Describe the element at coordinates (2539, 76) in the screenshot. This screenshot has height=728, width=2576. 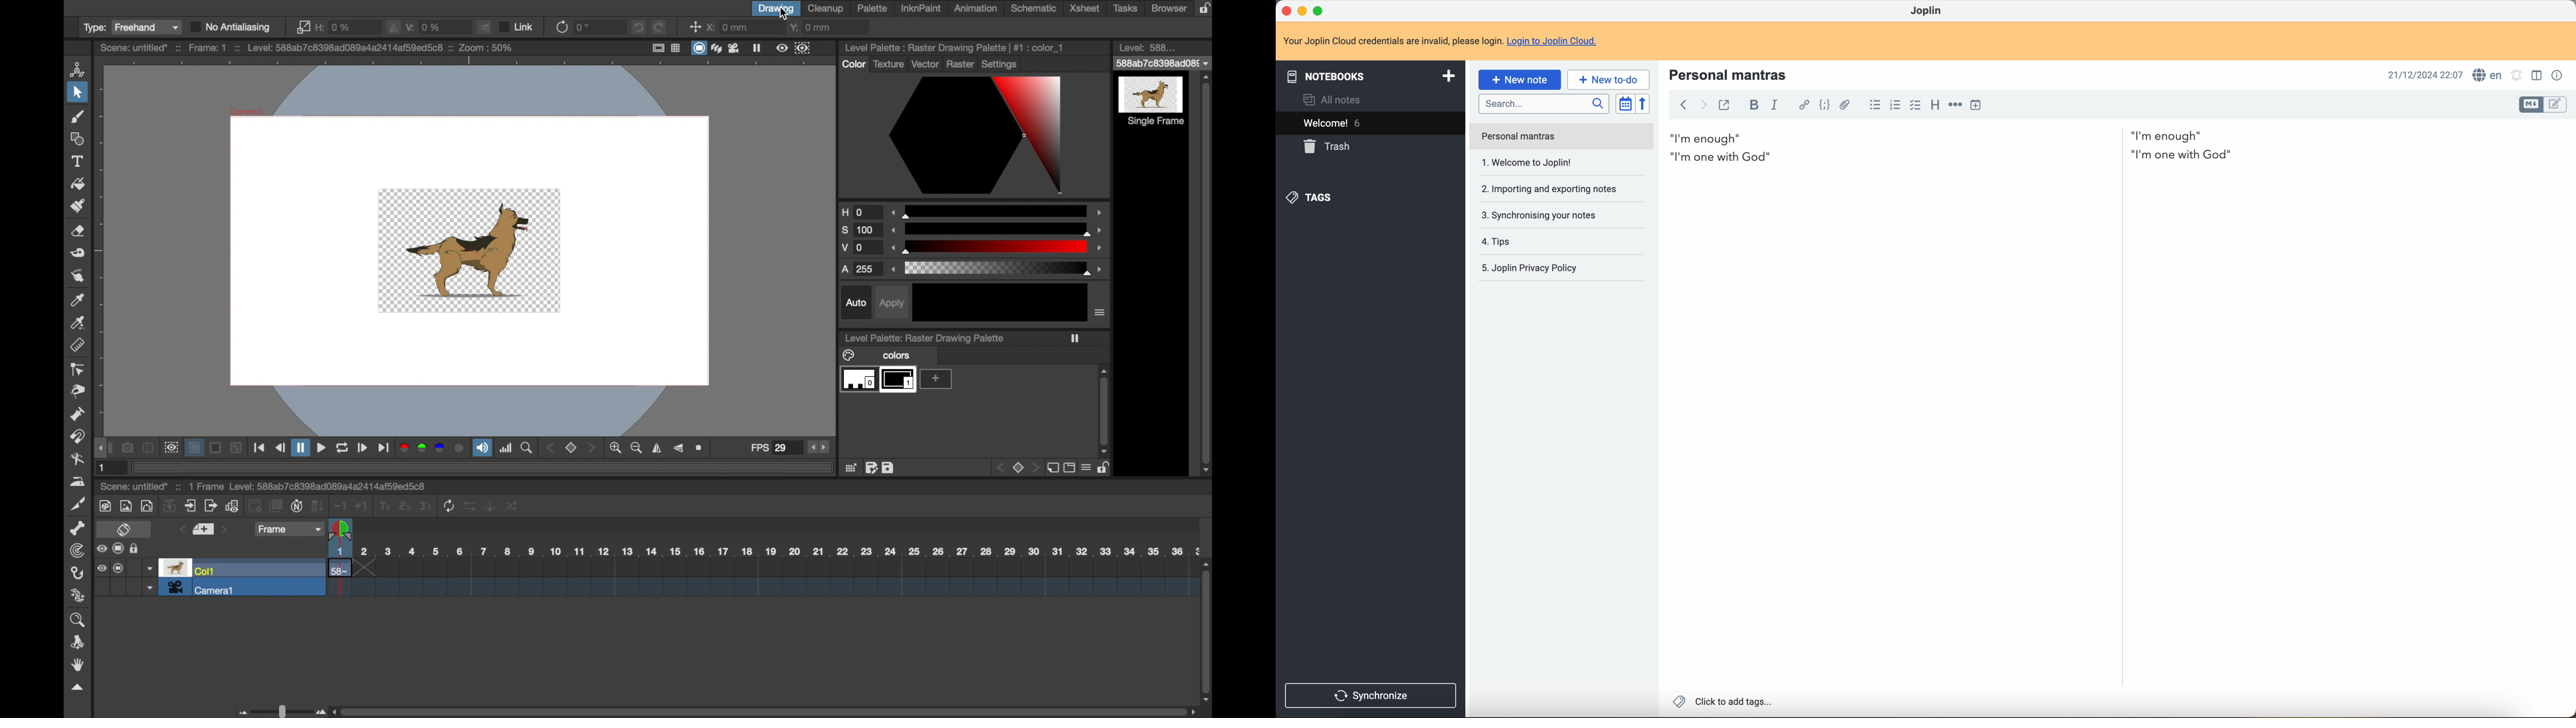
I see `toggle edit layout` at that location.